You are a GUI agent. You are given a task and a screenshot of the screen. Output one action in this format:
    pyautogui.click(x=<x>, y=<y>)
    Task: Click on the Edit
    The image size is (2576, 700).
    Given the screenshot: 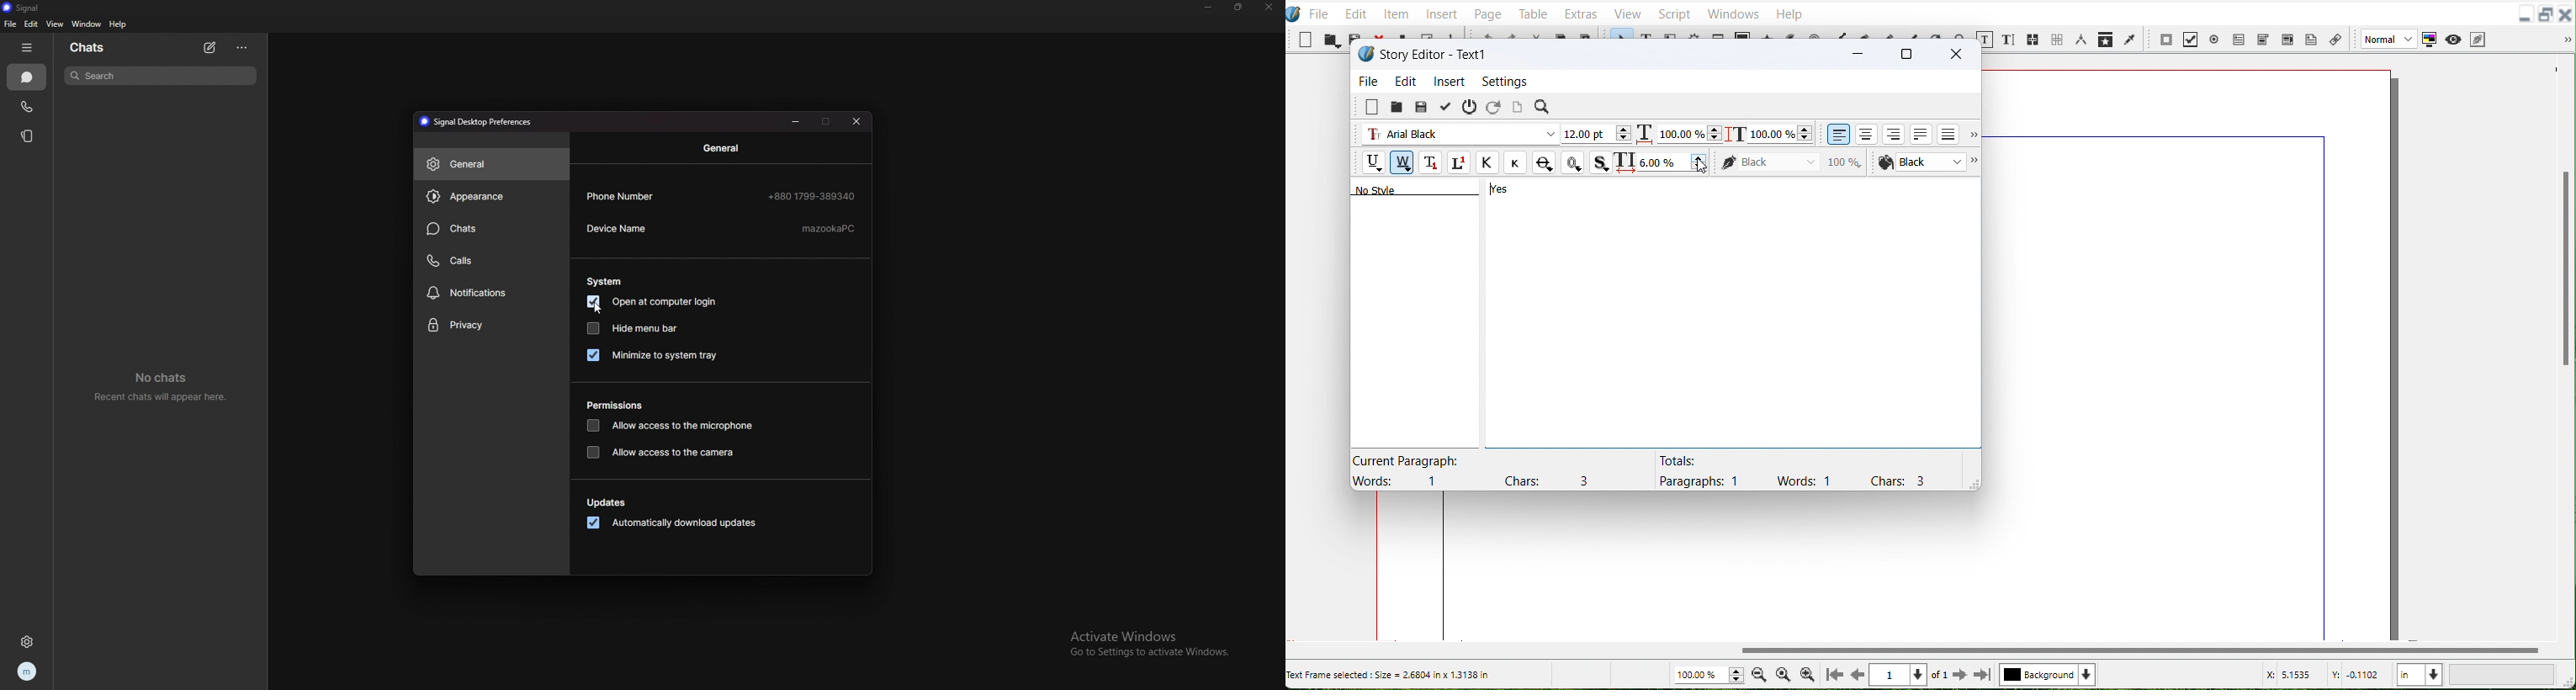 What is the action you would take?
    pyautogui.click(x=1406, y=82)
    